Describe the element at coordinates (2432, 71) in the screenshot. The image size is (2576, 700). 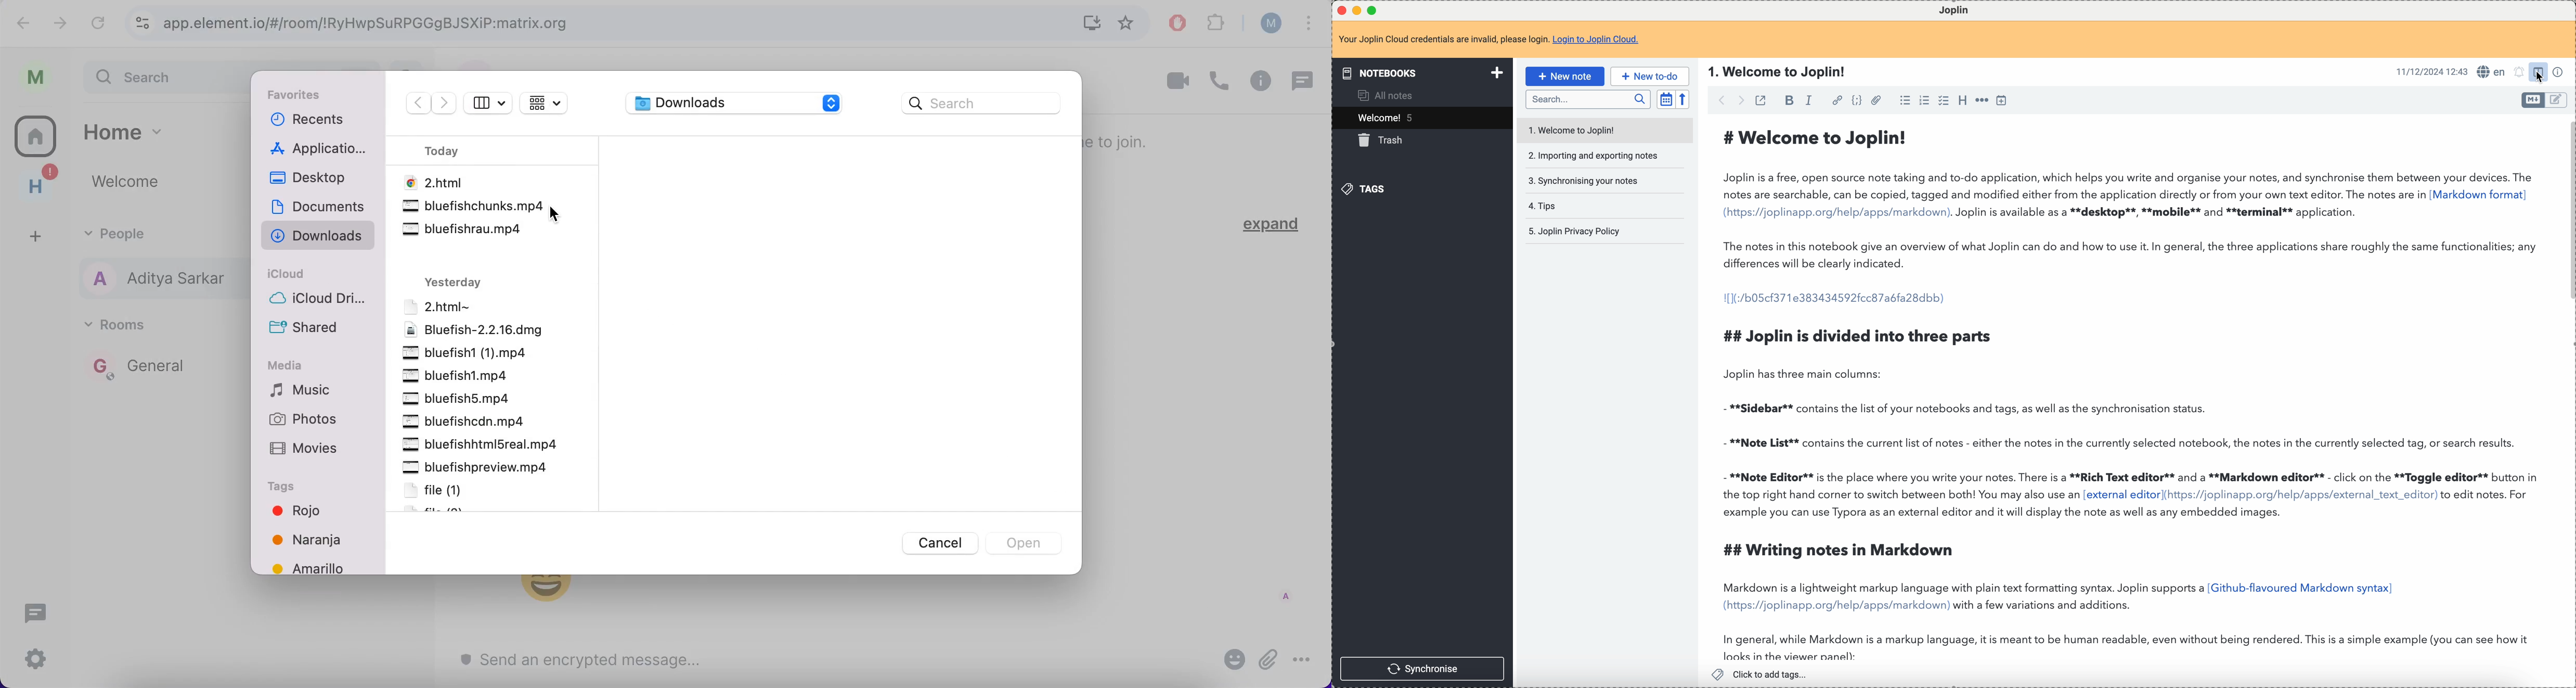
I see `11/12/2024 12:43` at that location.